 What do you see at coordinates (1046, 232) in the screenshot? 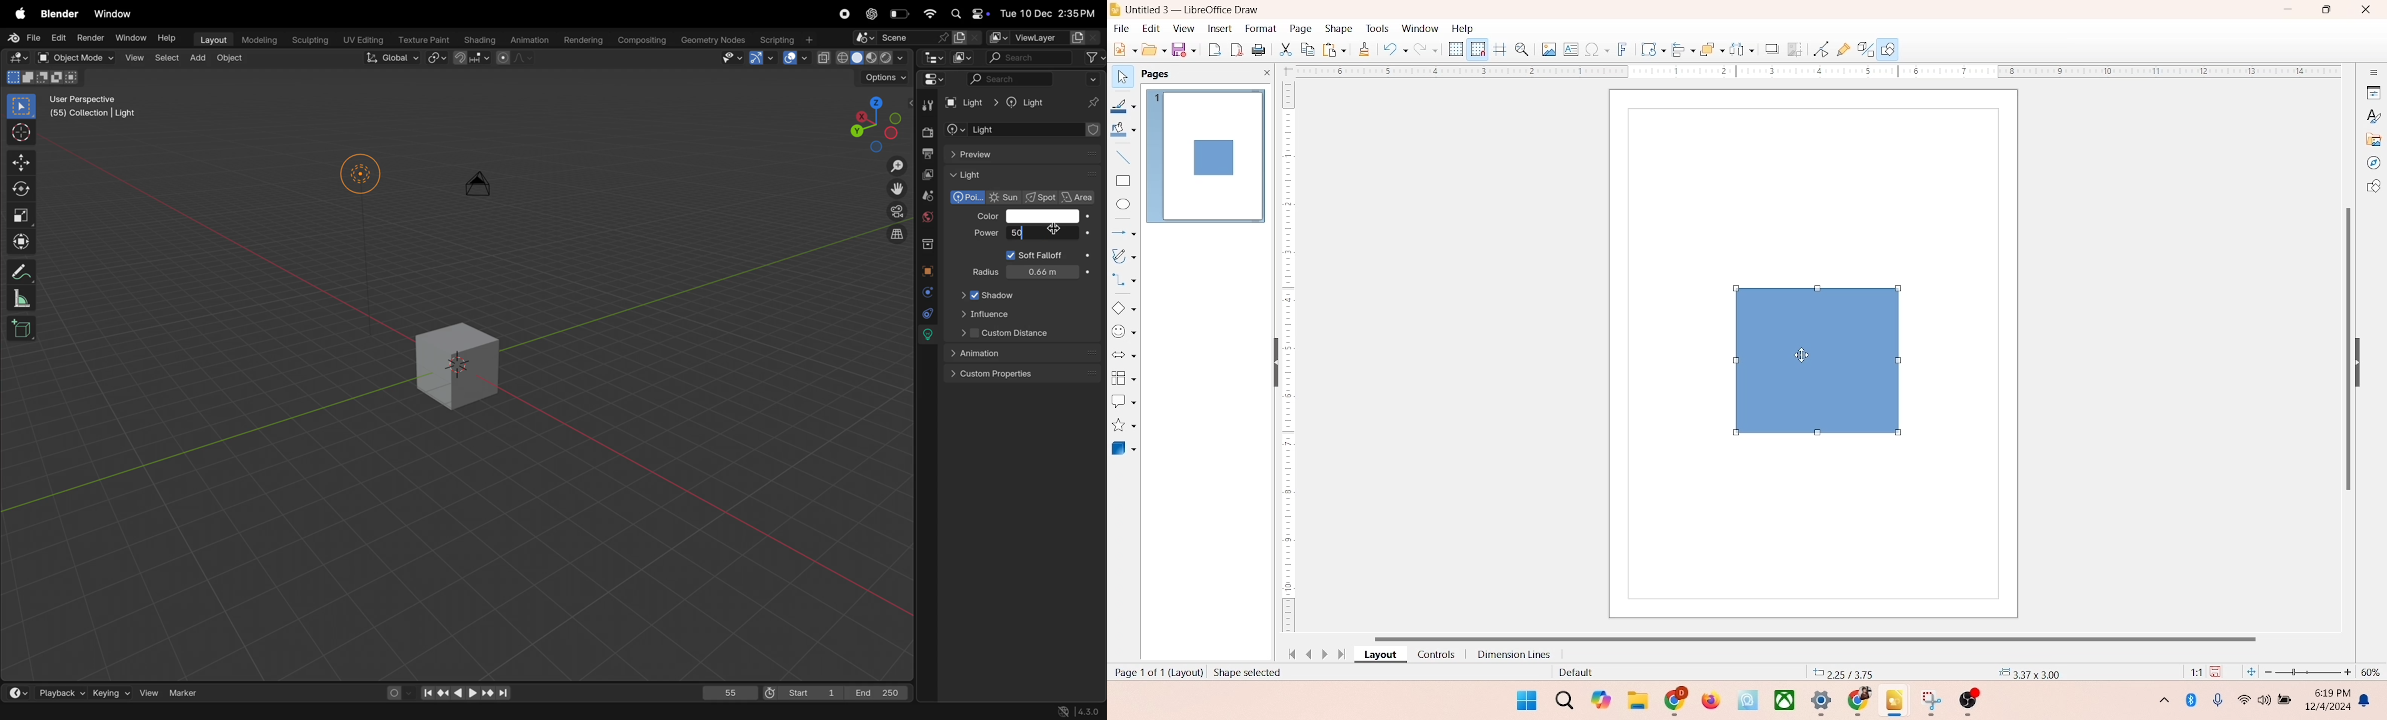
I see `cursor` at bounding box center [1046, 232].